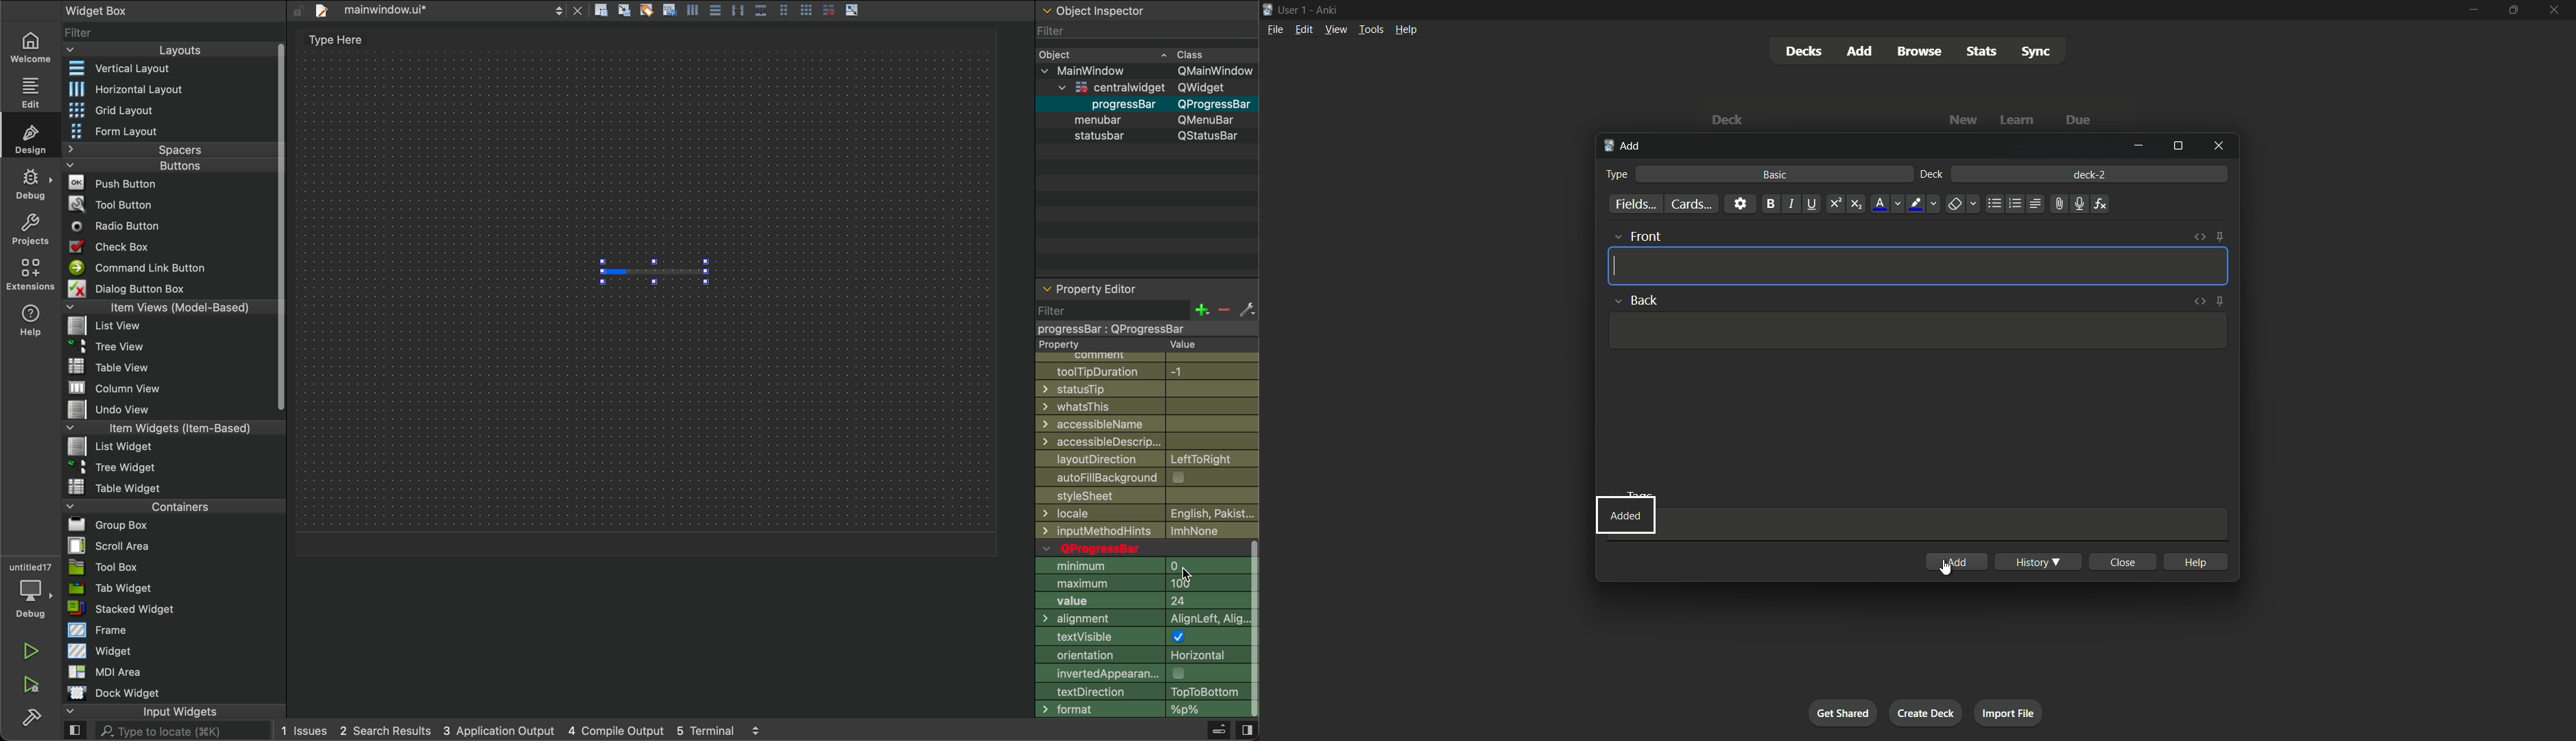 Image resolution: width=2576 pixels, height=756 pixels. What do you see at coordinates (1927, 713) in the screenshot?
I see `create  deck` at bounding box center [1927, 713].